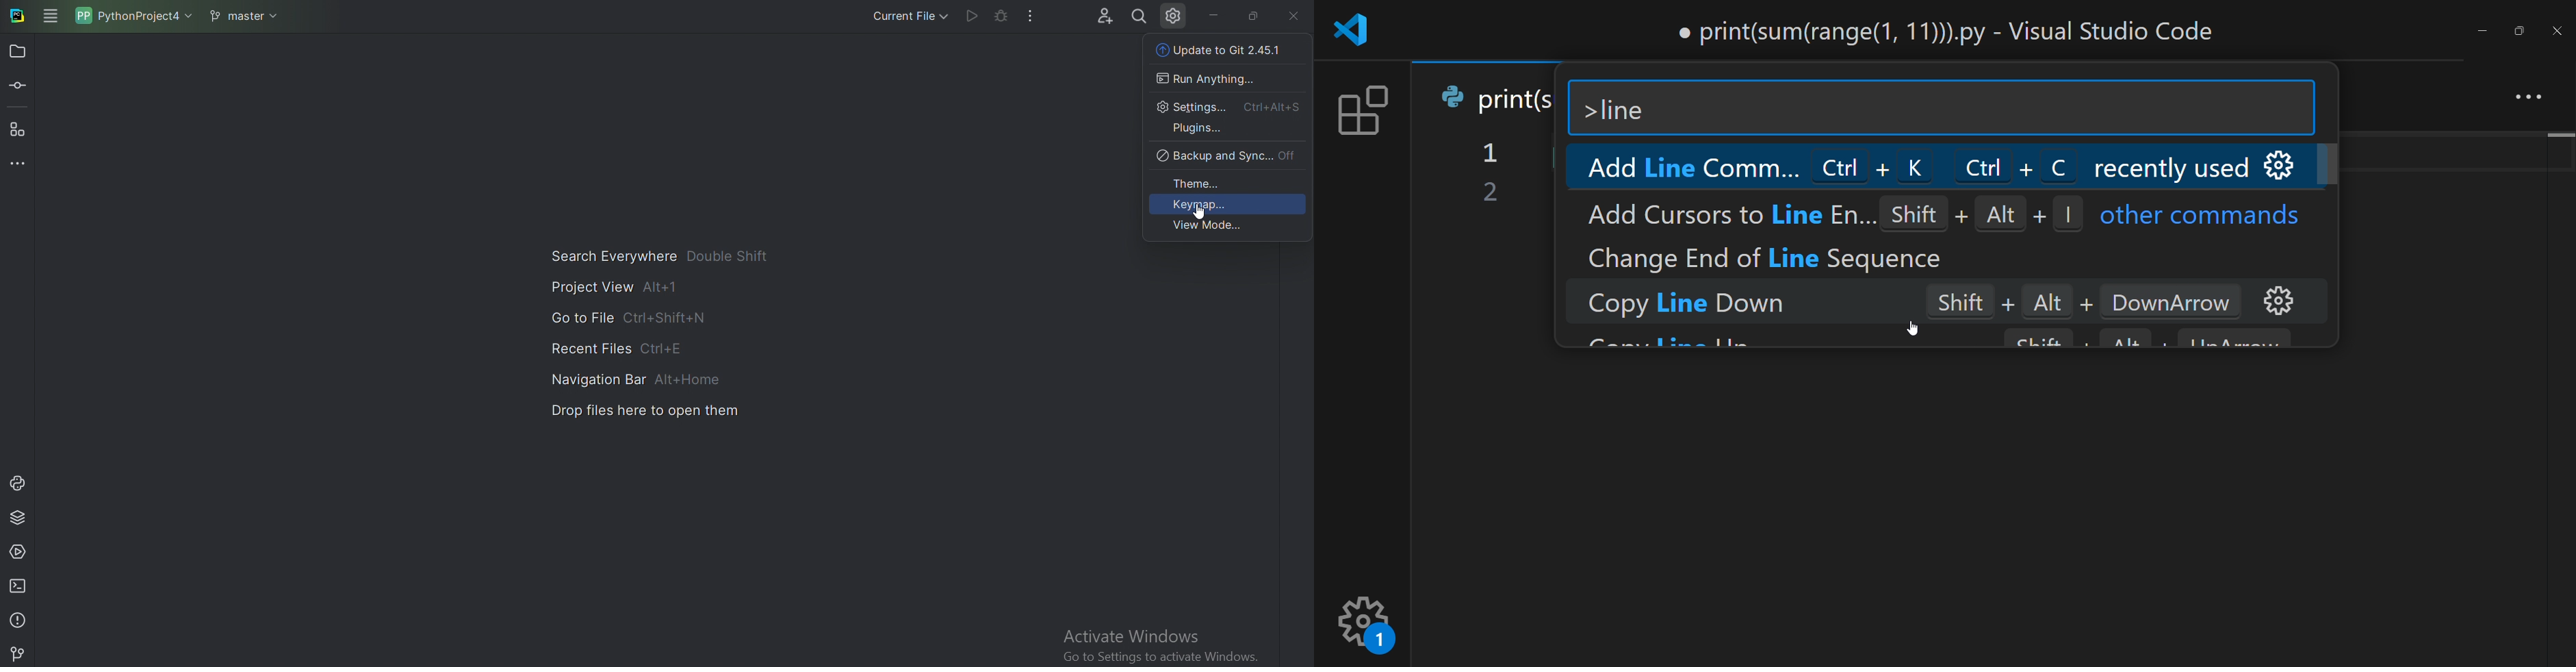 This screenshot has height=672, width=2576. I want to click on 1, so click(1492, 155).